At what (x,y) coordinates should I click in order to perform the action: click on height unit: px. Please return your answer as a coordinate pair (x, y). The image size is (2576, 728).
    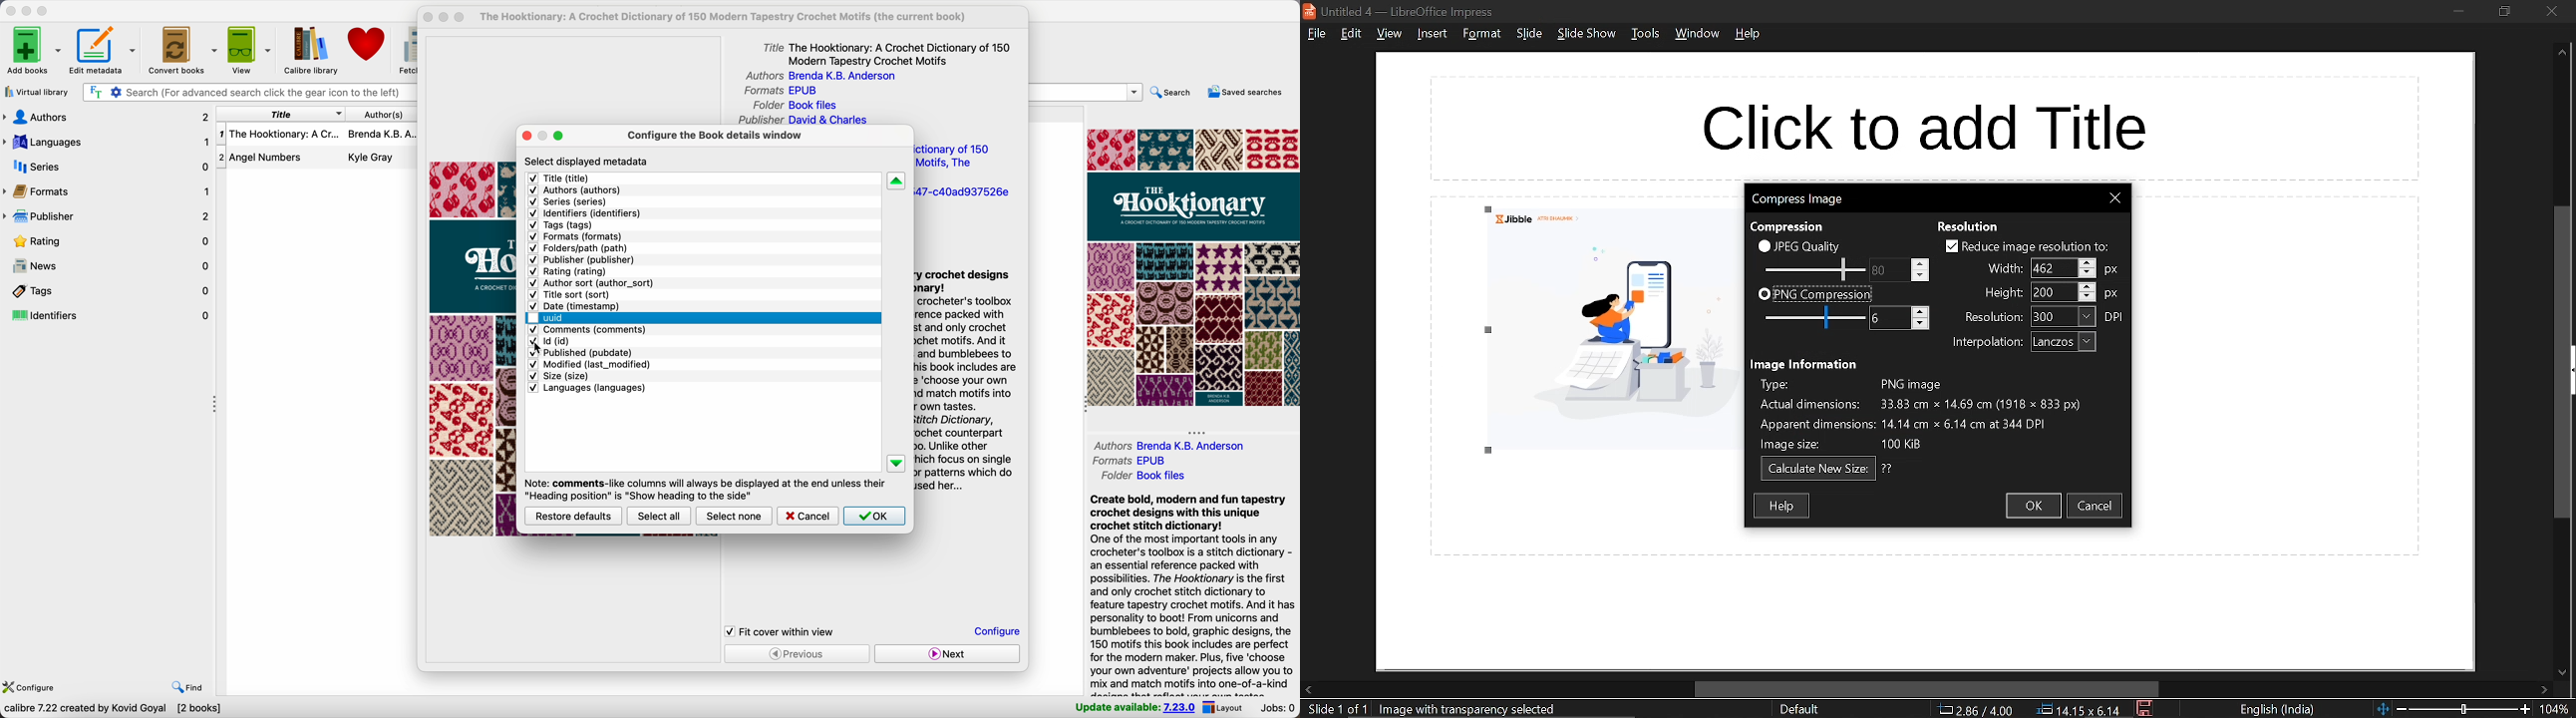
    Looking at the image, I should click on (2112, 295).